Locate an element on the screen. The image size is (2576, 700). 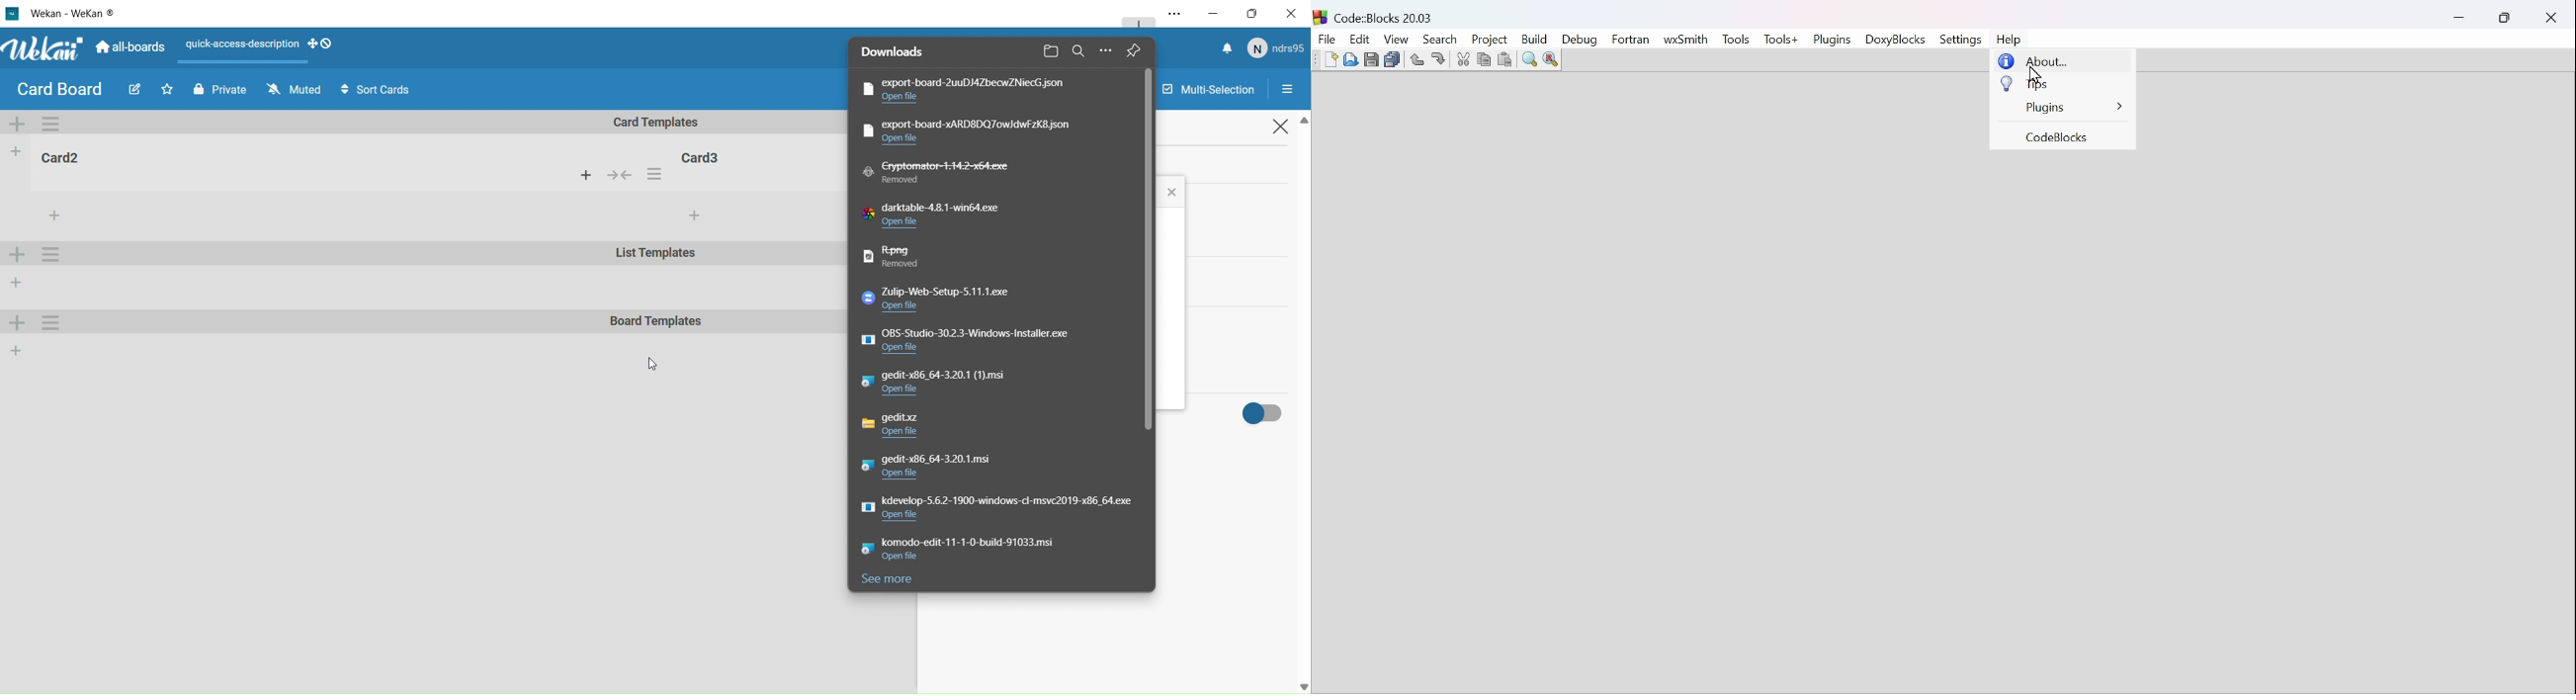
Muted is located at coordinates (292, 89).